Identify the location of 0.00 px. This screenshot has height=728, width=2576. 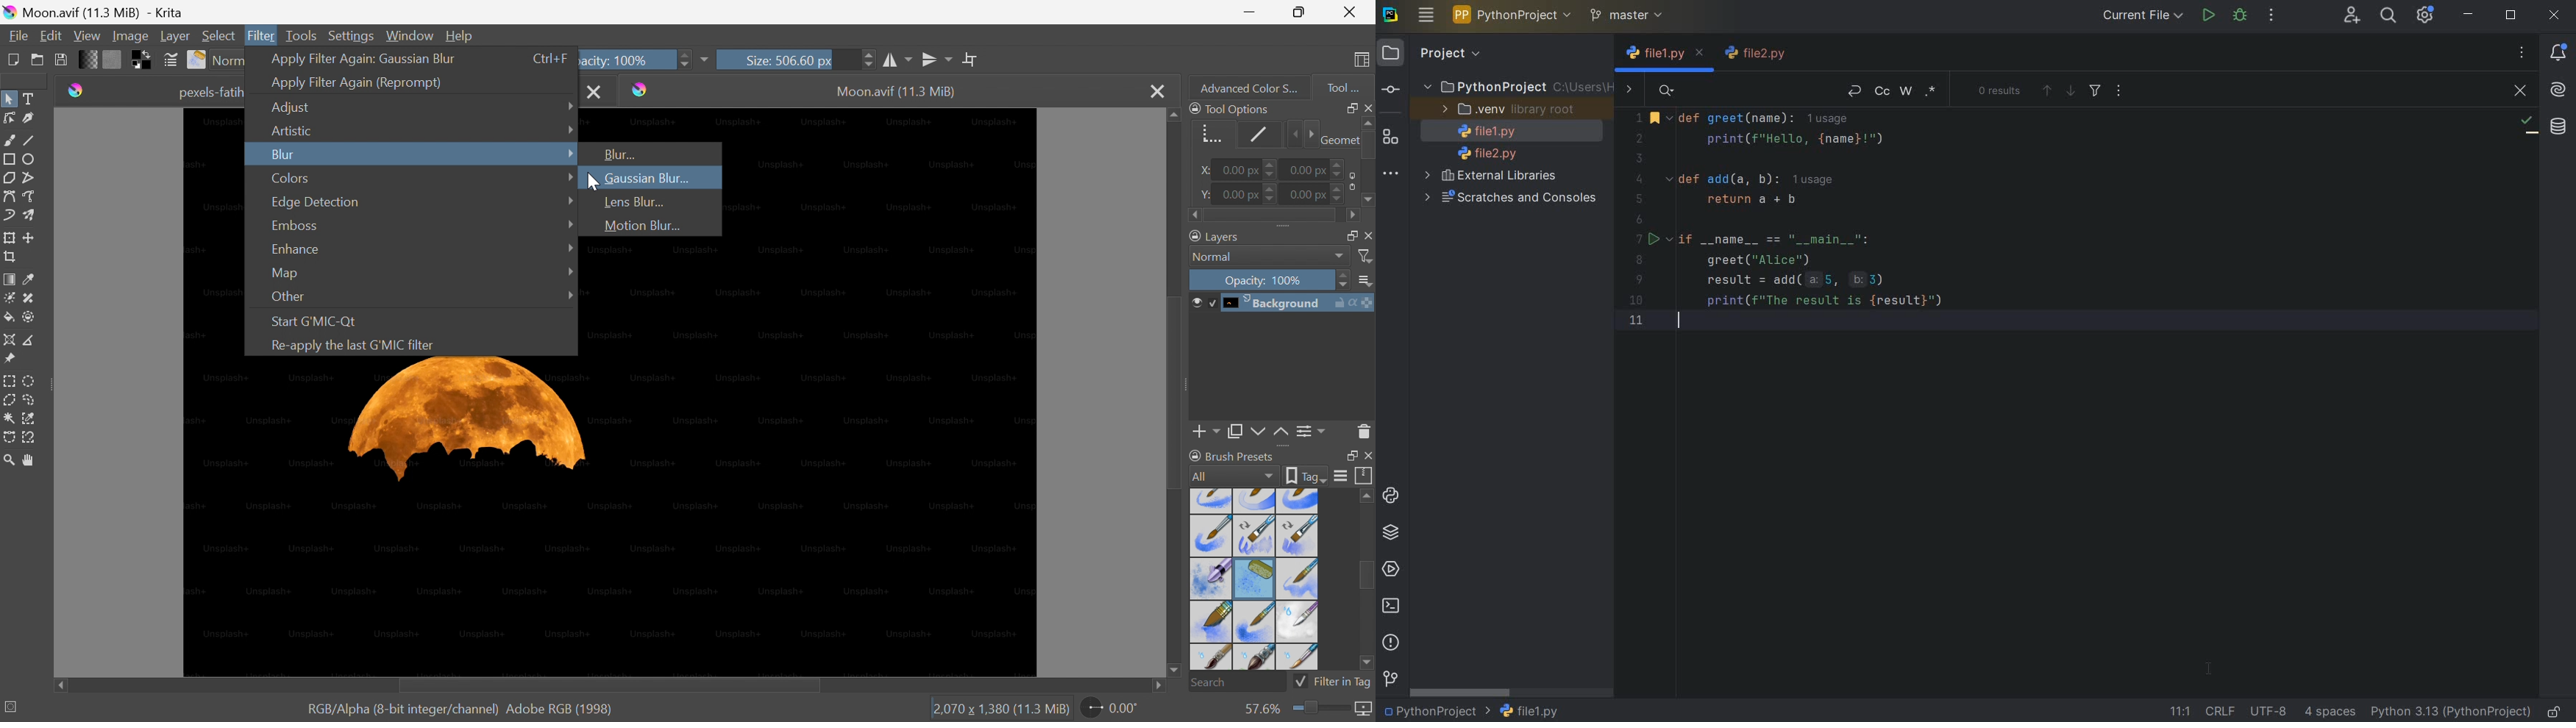
(1245, 194).